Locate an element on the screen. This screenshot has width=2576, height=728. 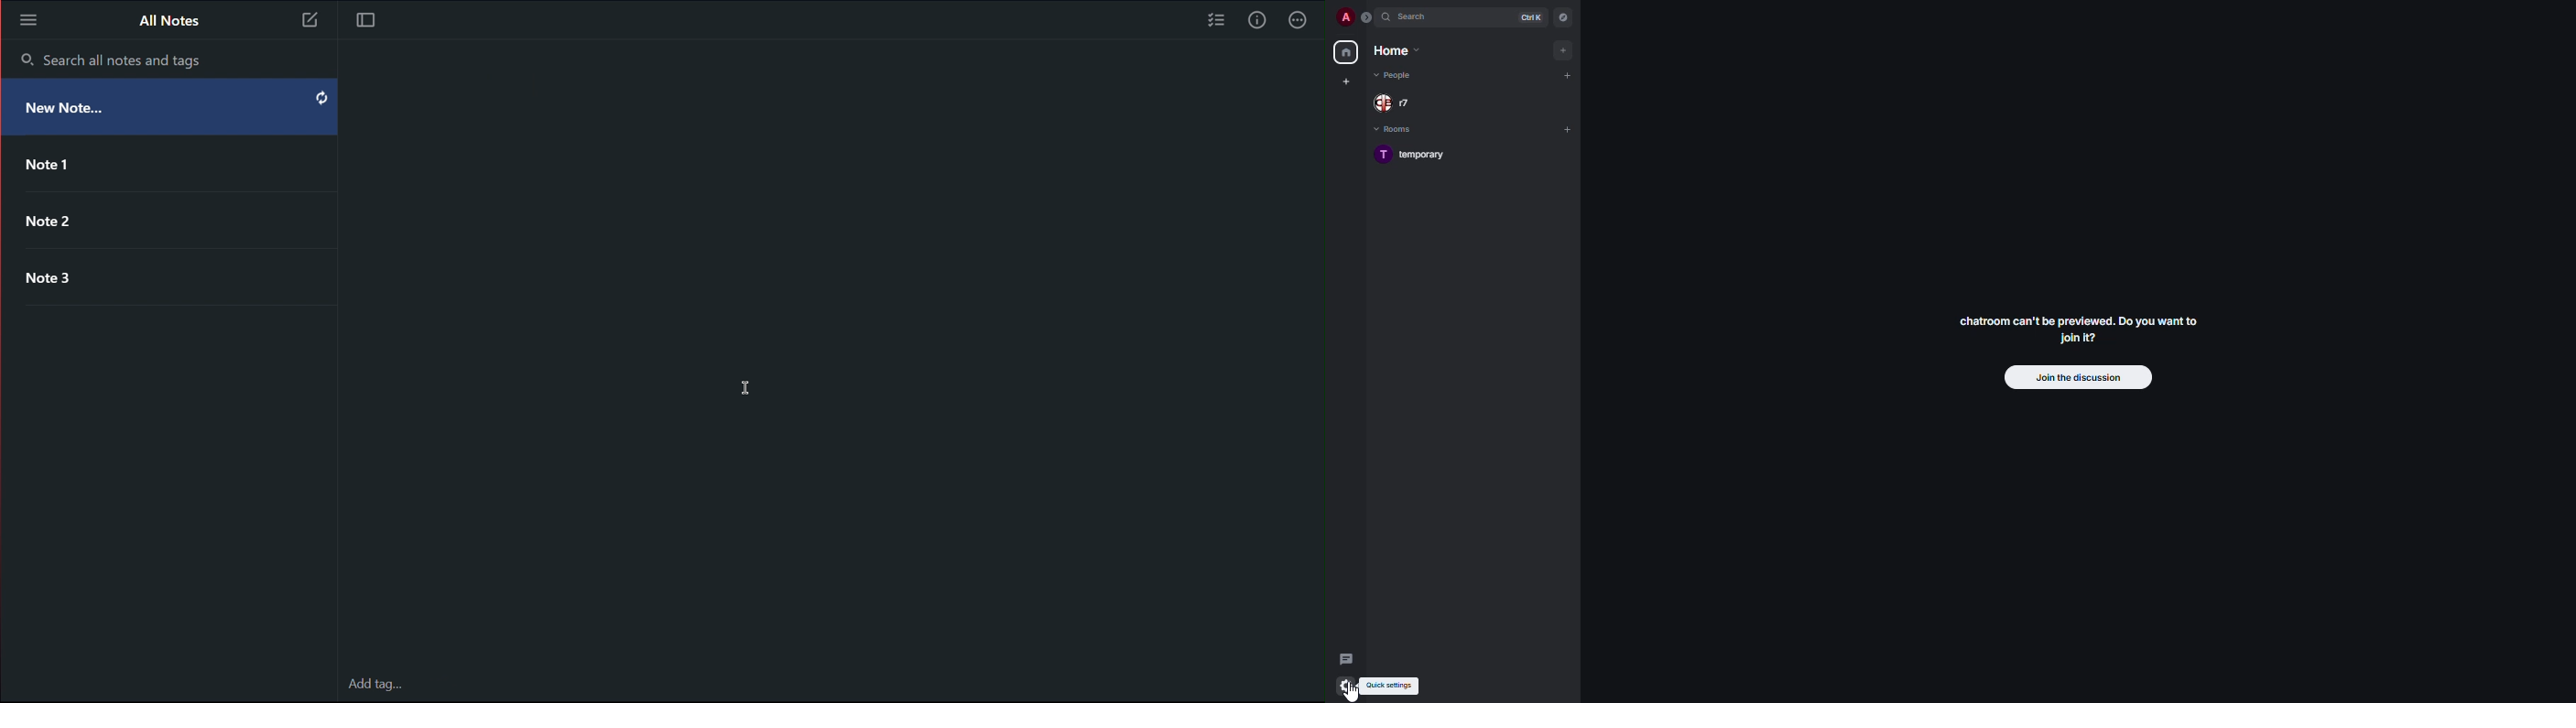
people is located at coordinates (1397, 104).